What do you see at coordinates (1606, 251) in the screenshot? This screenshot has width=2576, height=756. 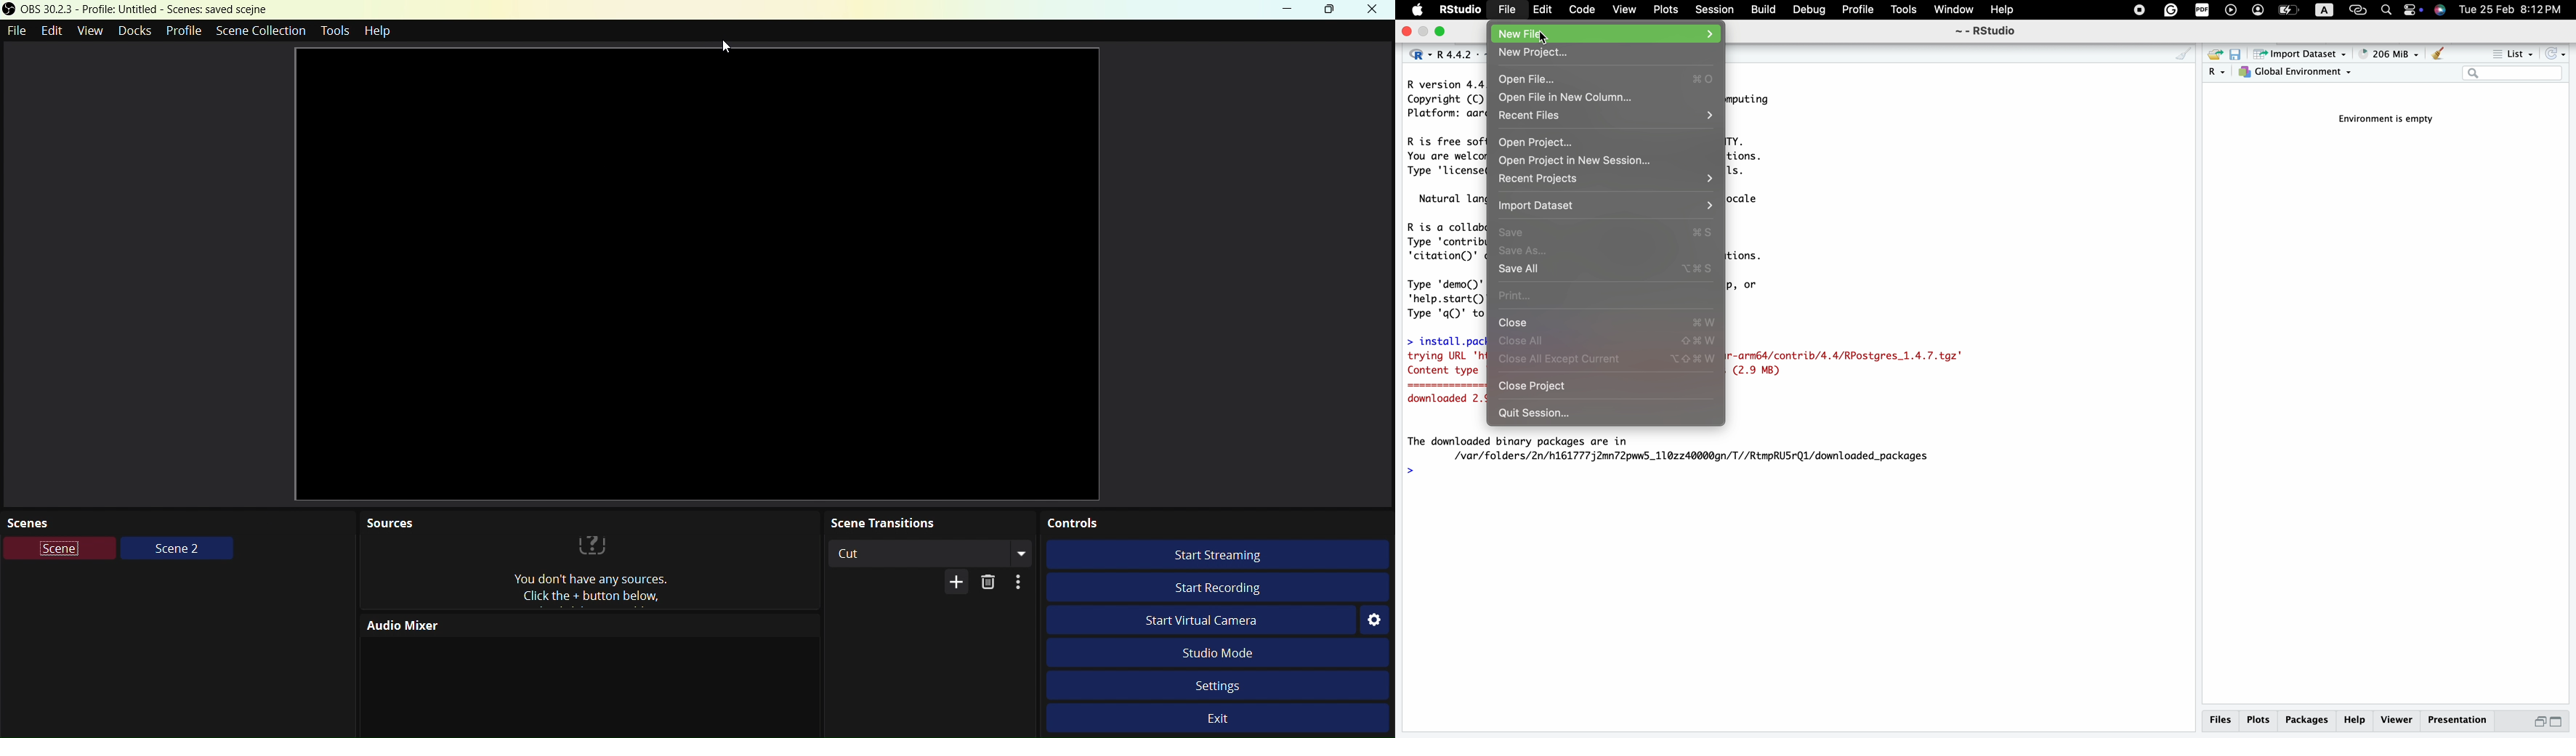 I see `save as` at bounding box center [1606, 251].